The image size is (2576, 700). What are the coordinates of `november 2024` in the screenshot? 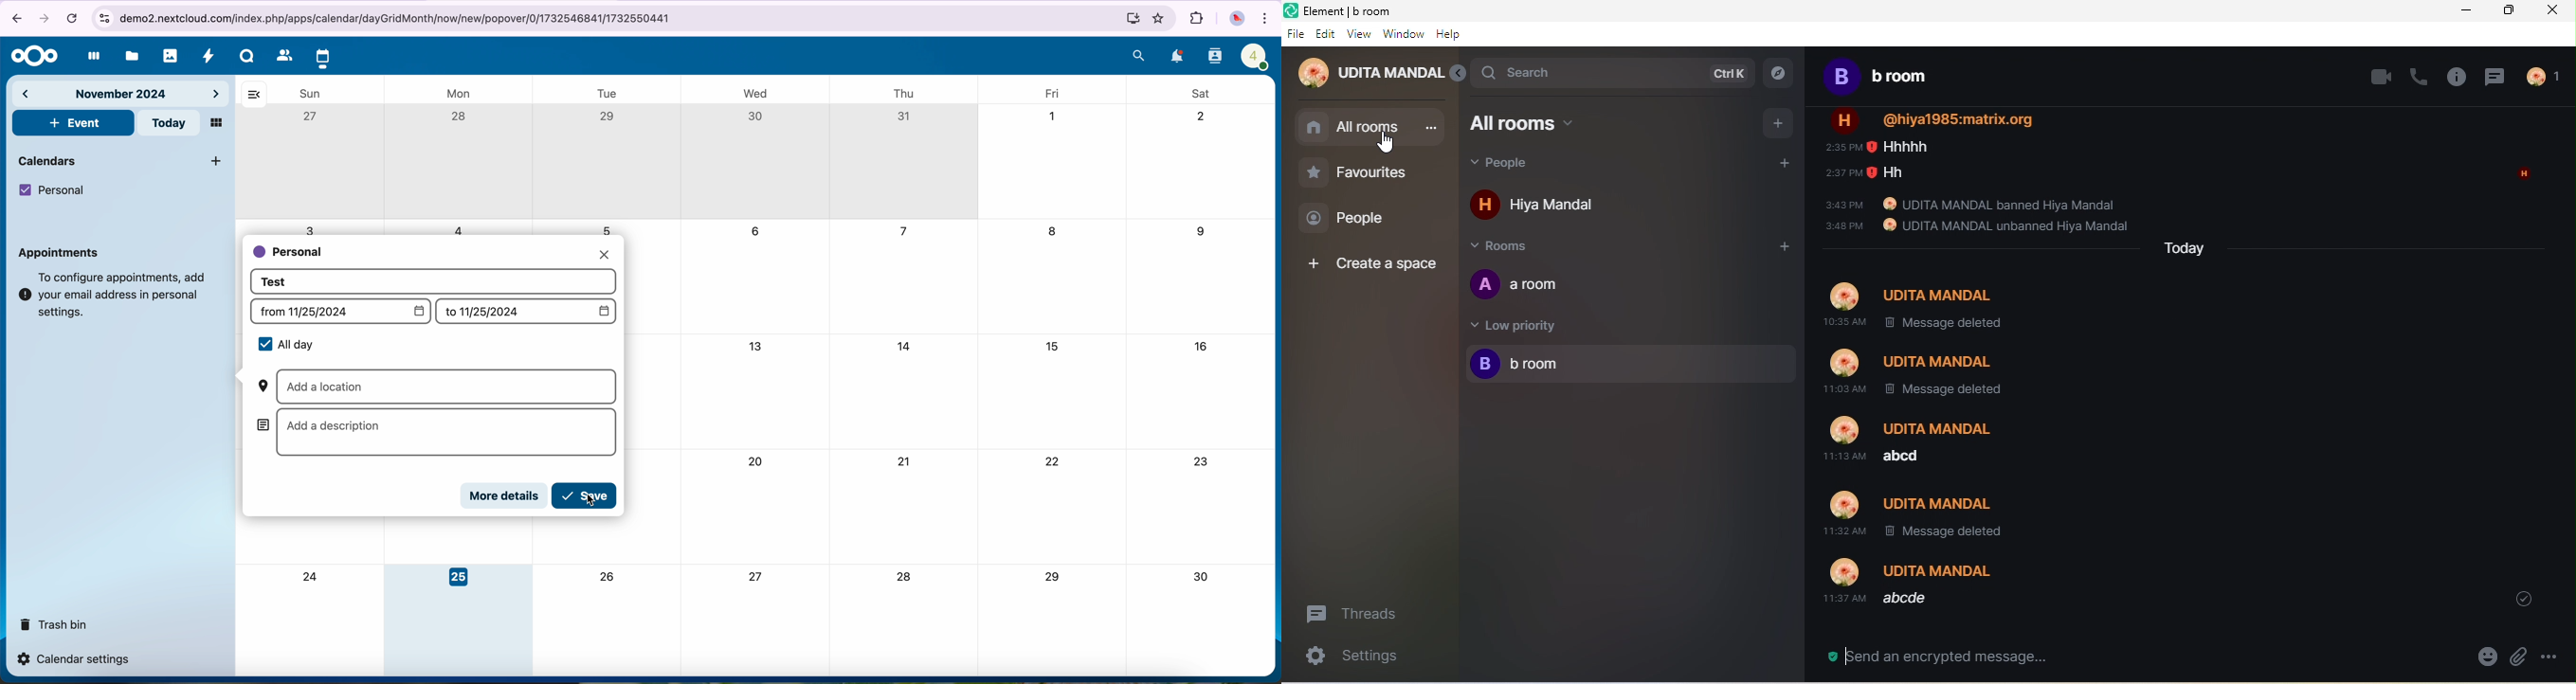 It's located at (121, 95).